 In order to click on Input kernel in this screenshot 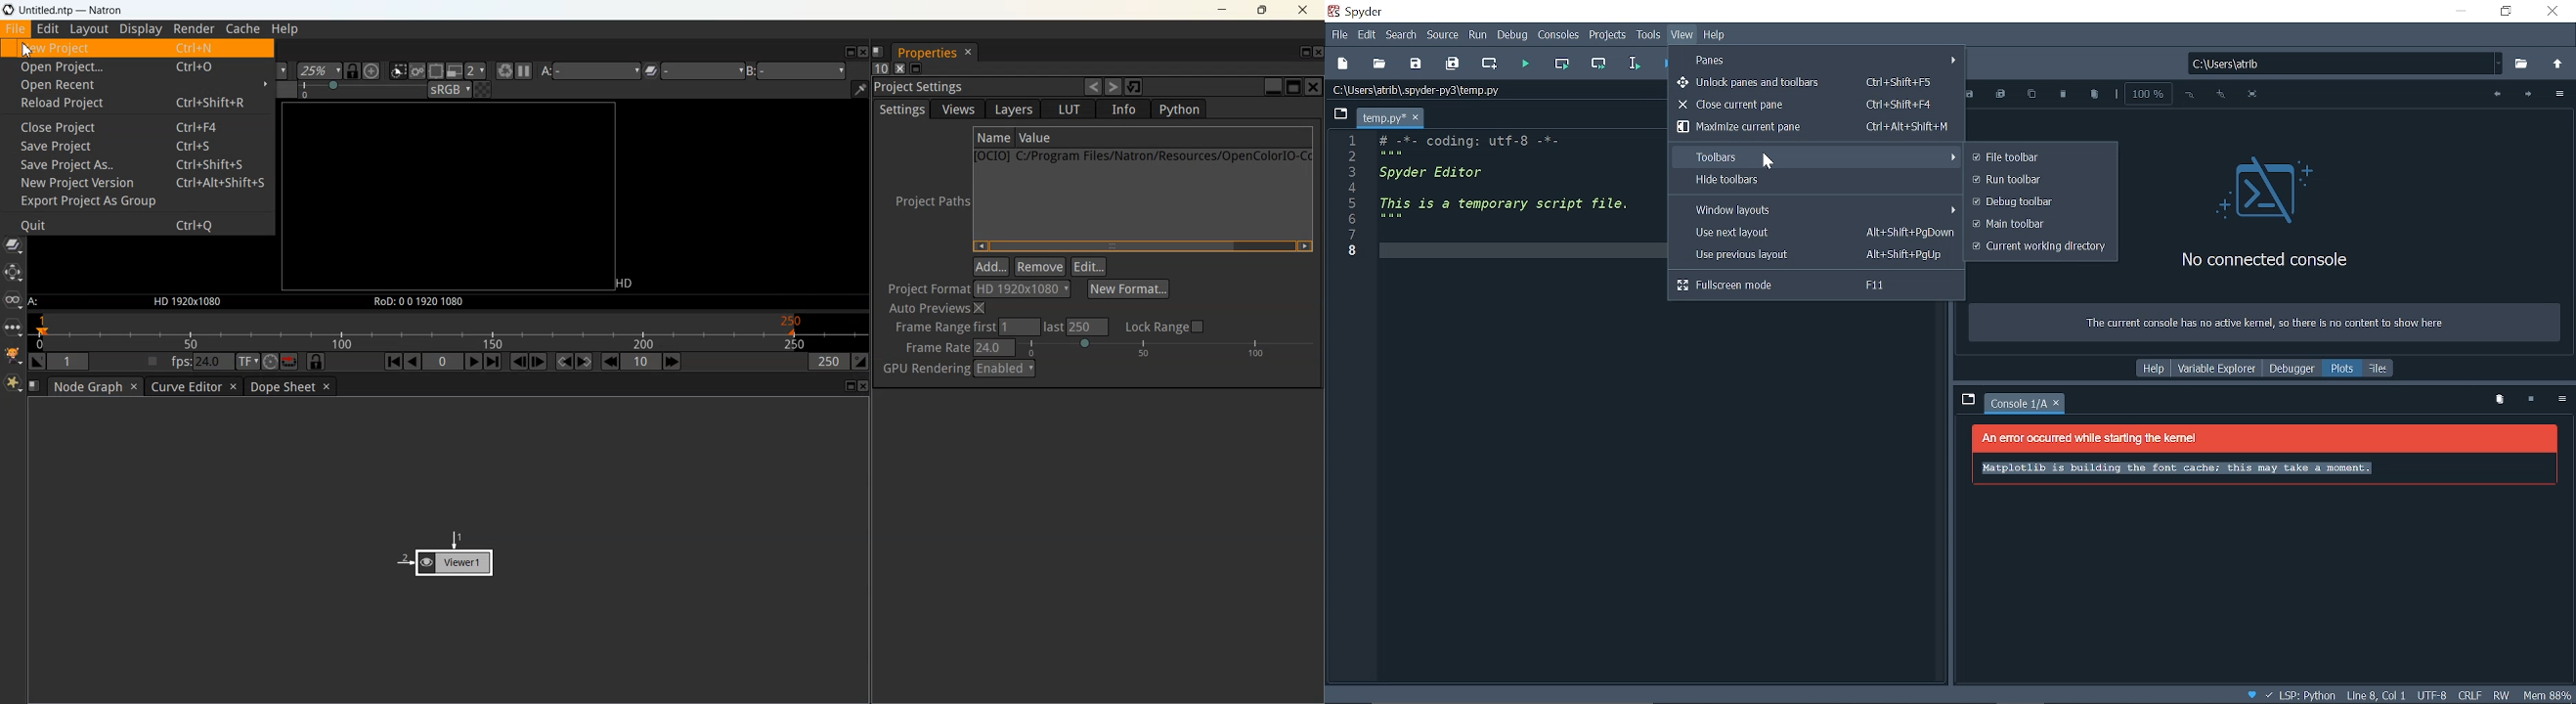, I will do `click(2533, 400)`.